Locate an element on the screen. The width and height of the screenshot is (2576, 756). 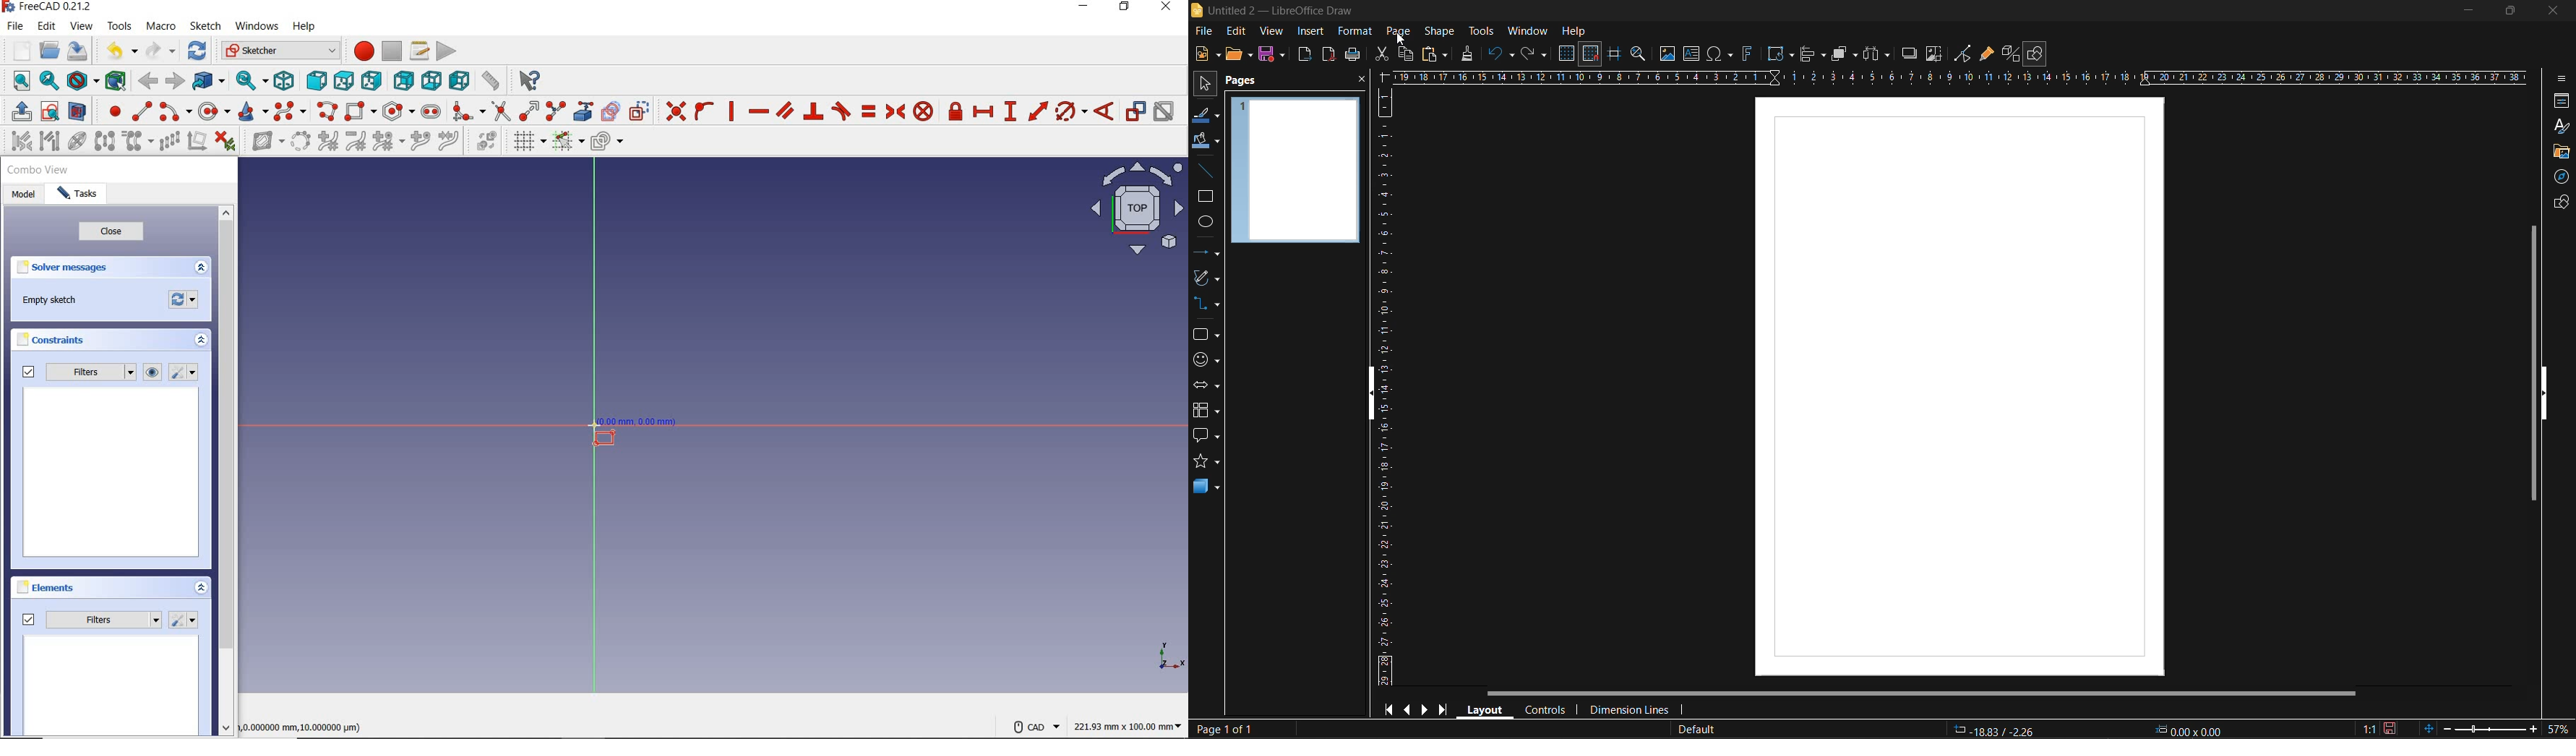
filters is located at coordinates (77, 373).